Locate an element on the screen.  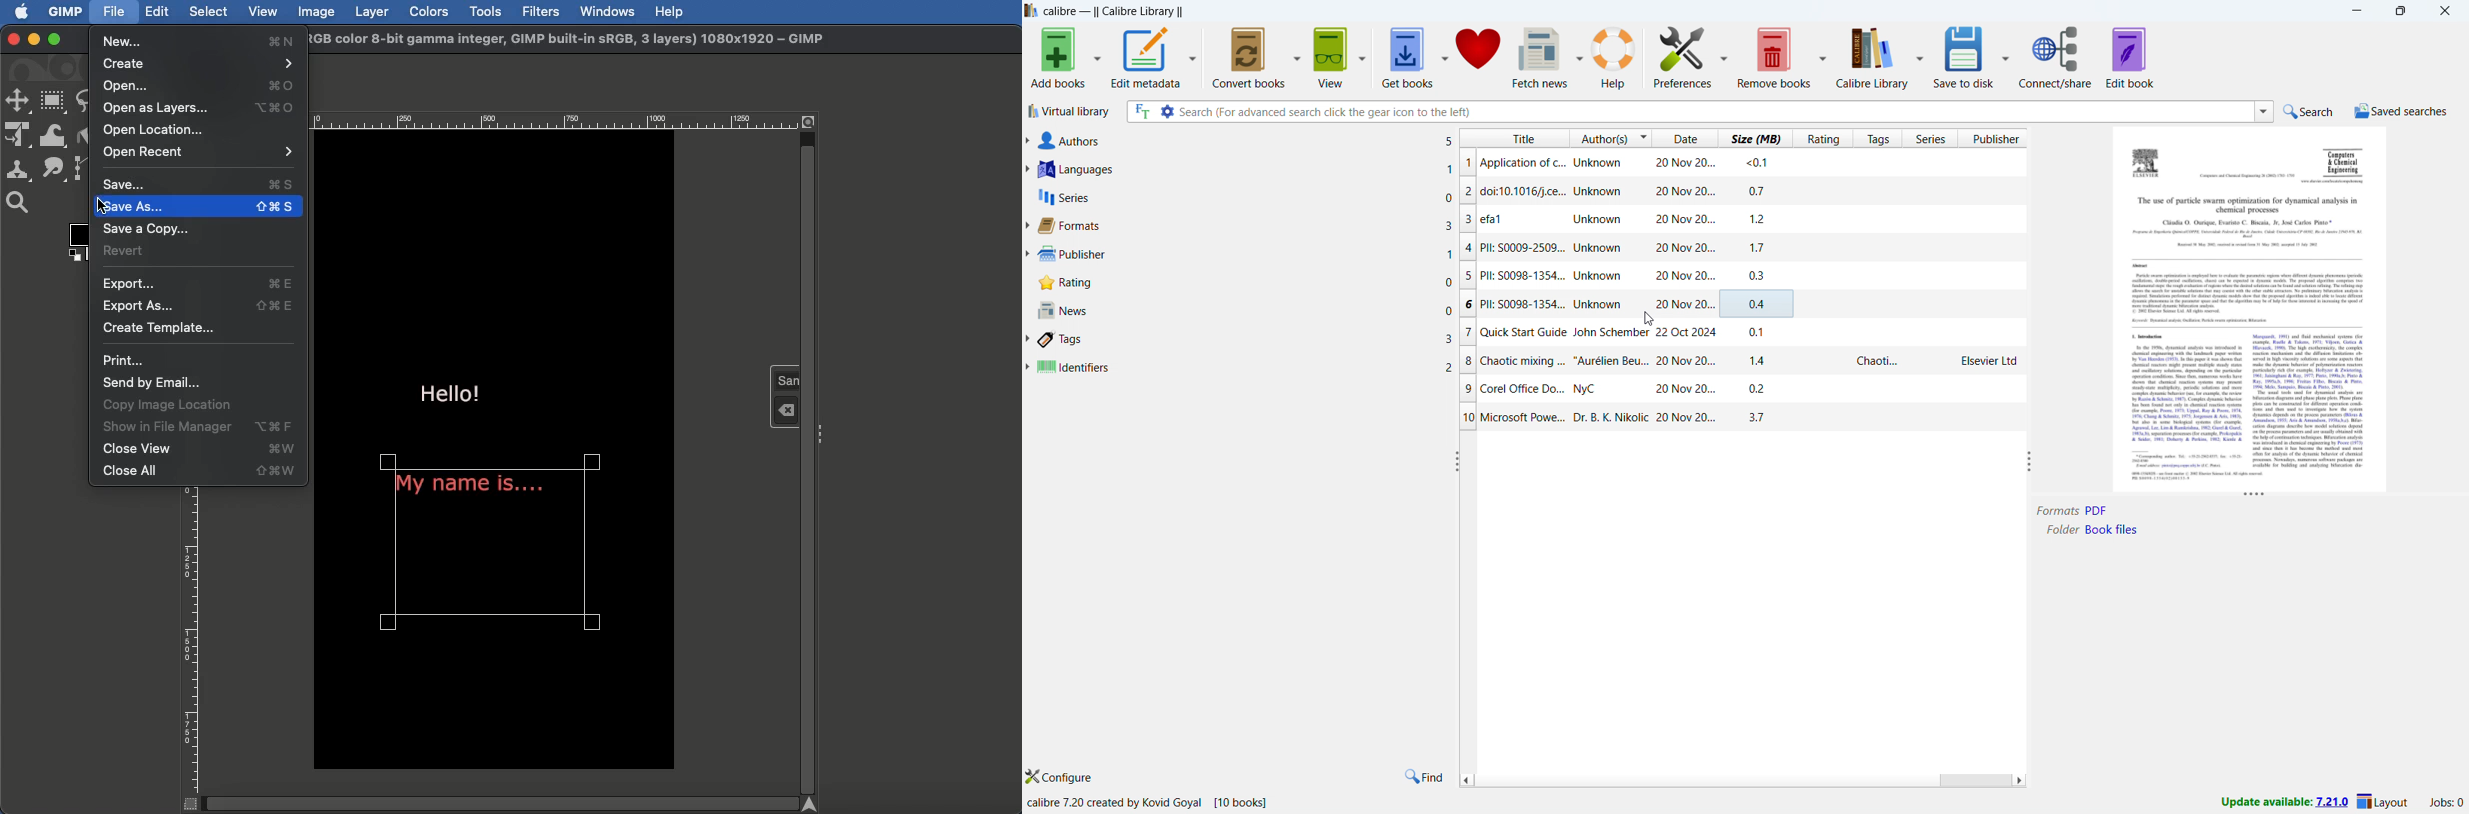
scrollbar is located at coordinates (1974, 781).